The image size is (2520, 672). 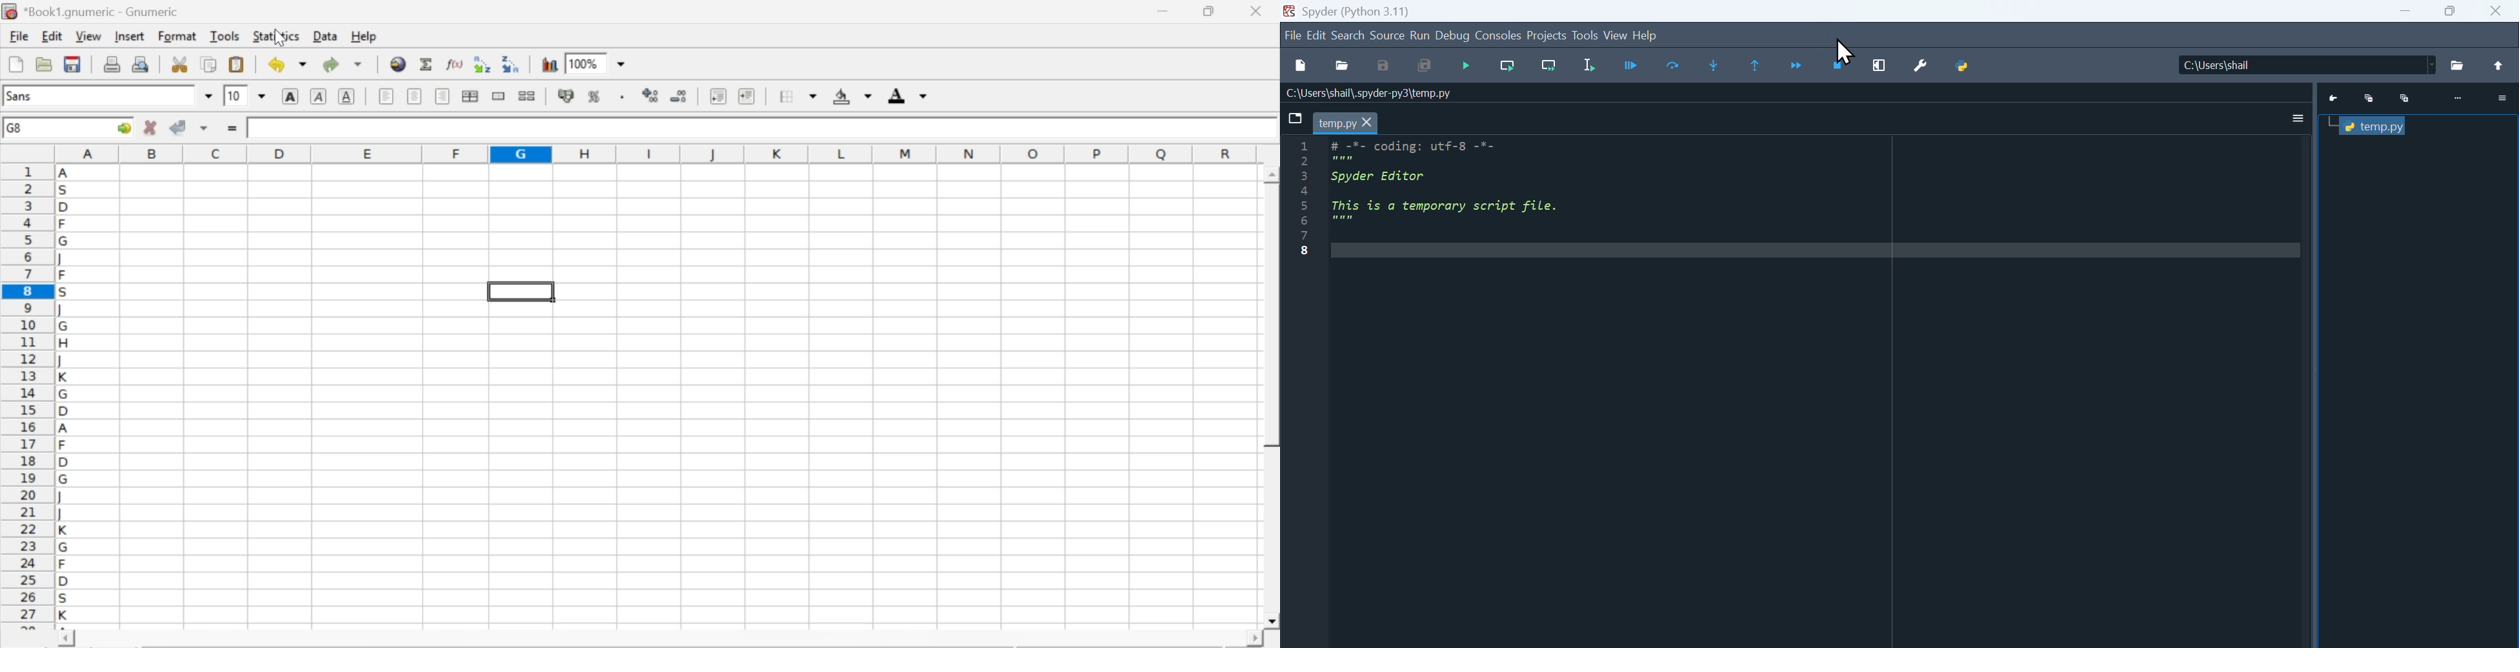 What do you see at coordinates (2405, 11) in the screenshot?
I see `minimize` at bounding box center [2405, 11].